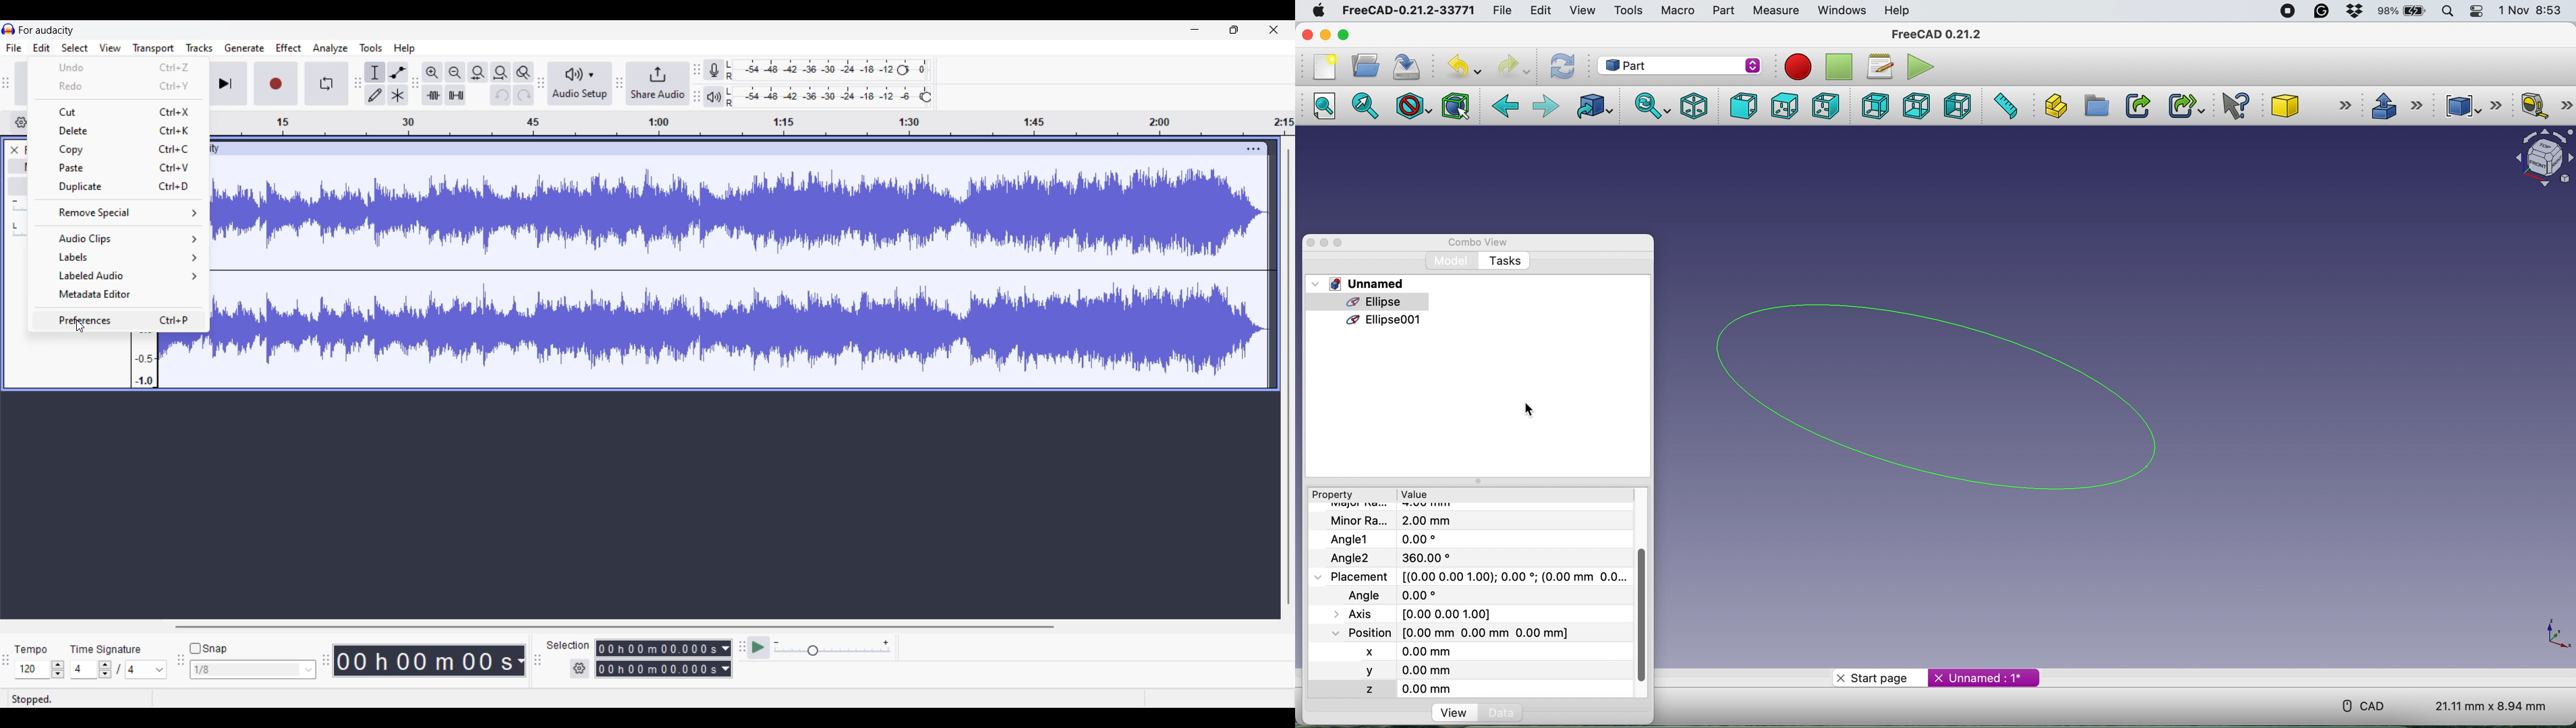 The image size is (2576, 728). Describe the element at coordinates (1409, 65) in the screenshot. I see `save` at that location.